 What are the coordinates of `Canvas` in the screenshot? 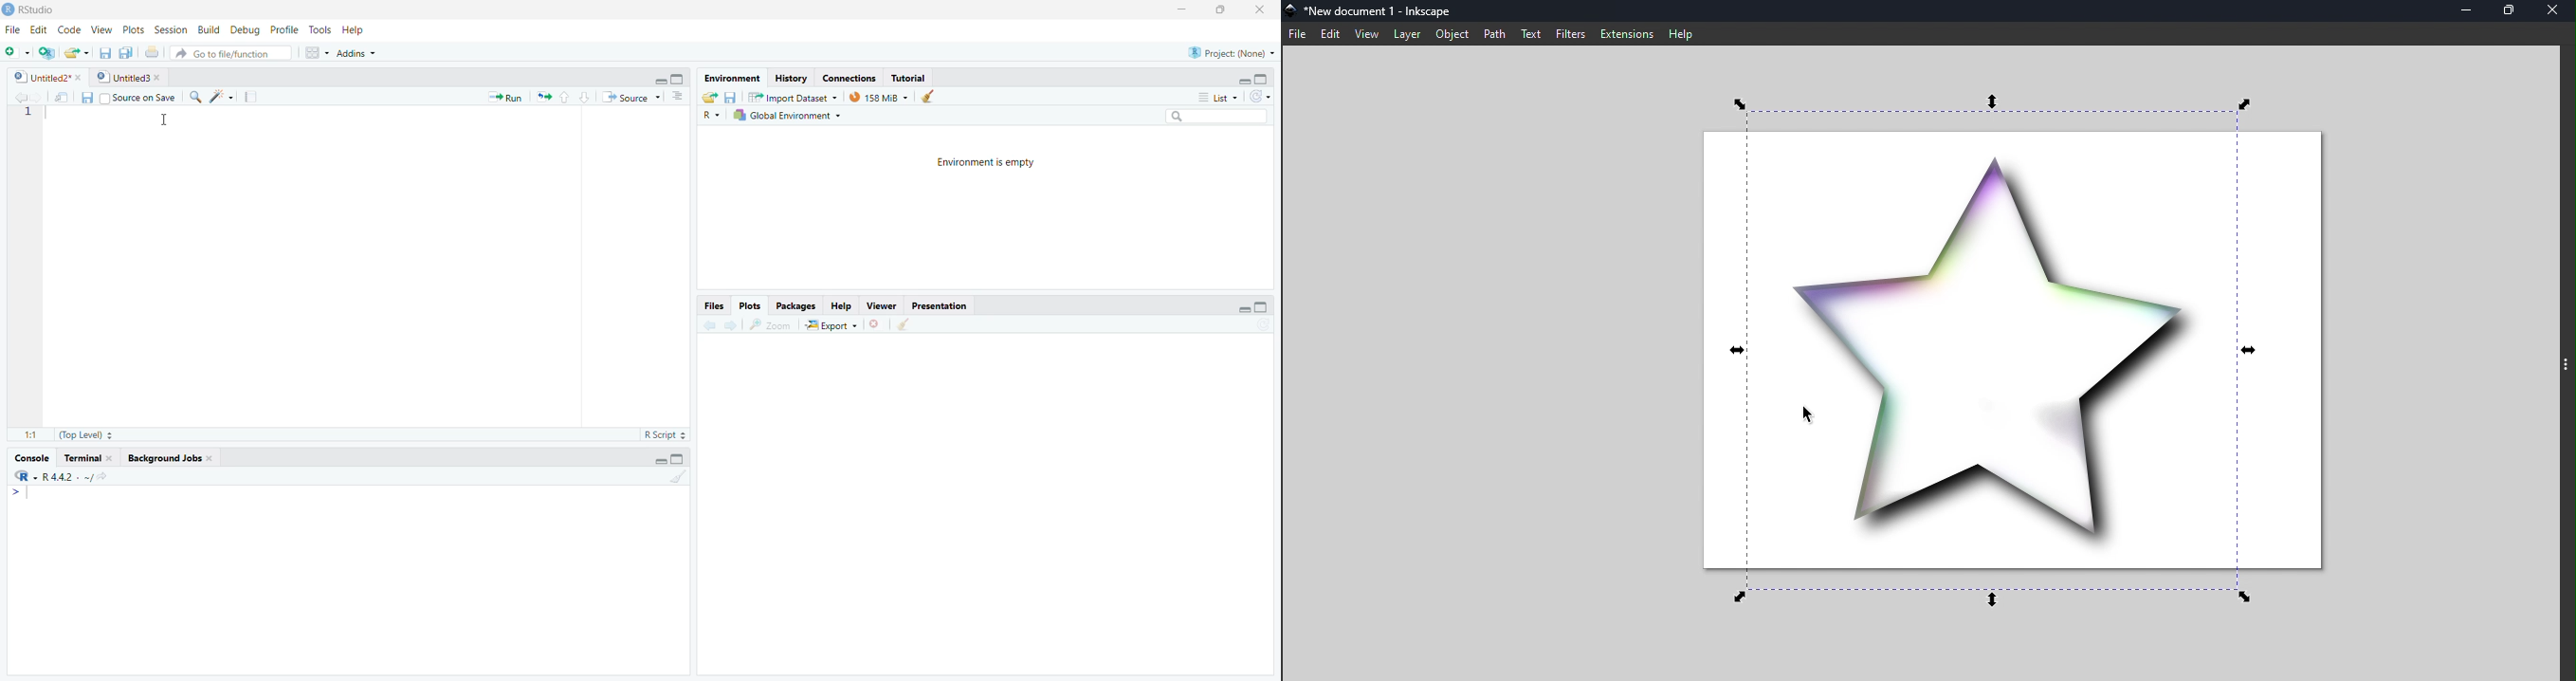 It's located at (2008, 350).